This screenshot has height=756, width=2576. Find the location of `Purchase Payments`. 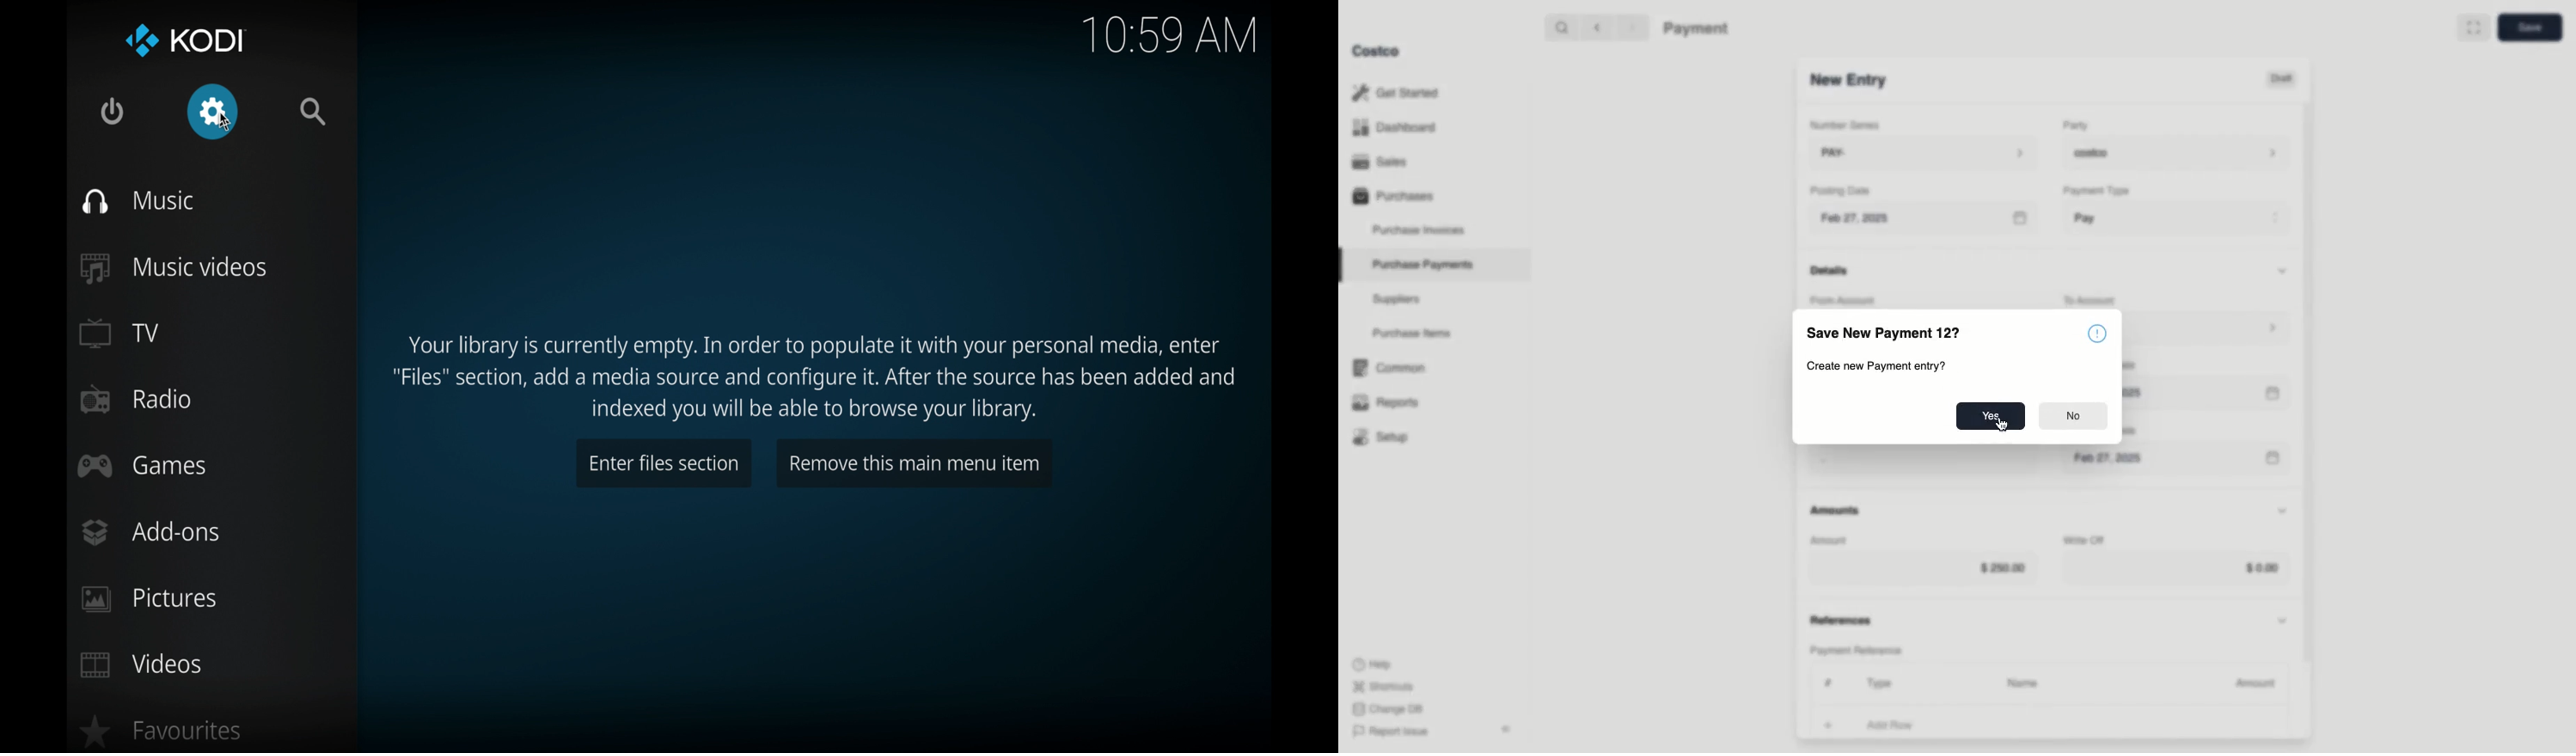

Purchase Payments is located at coordinates (1422, 263).